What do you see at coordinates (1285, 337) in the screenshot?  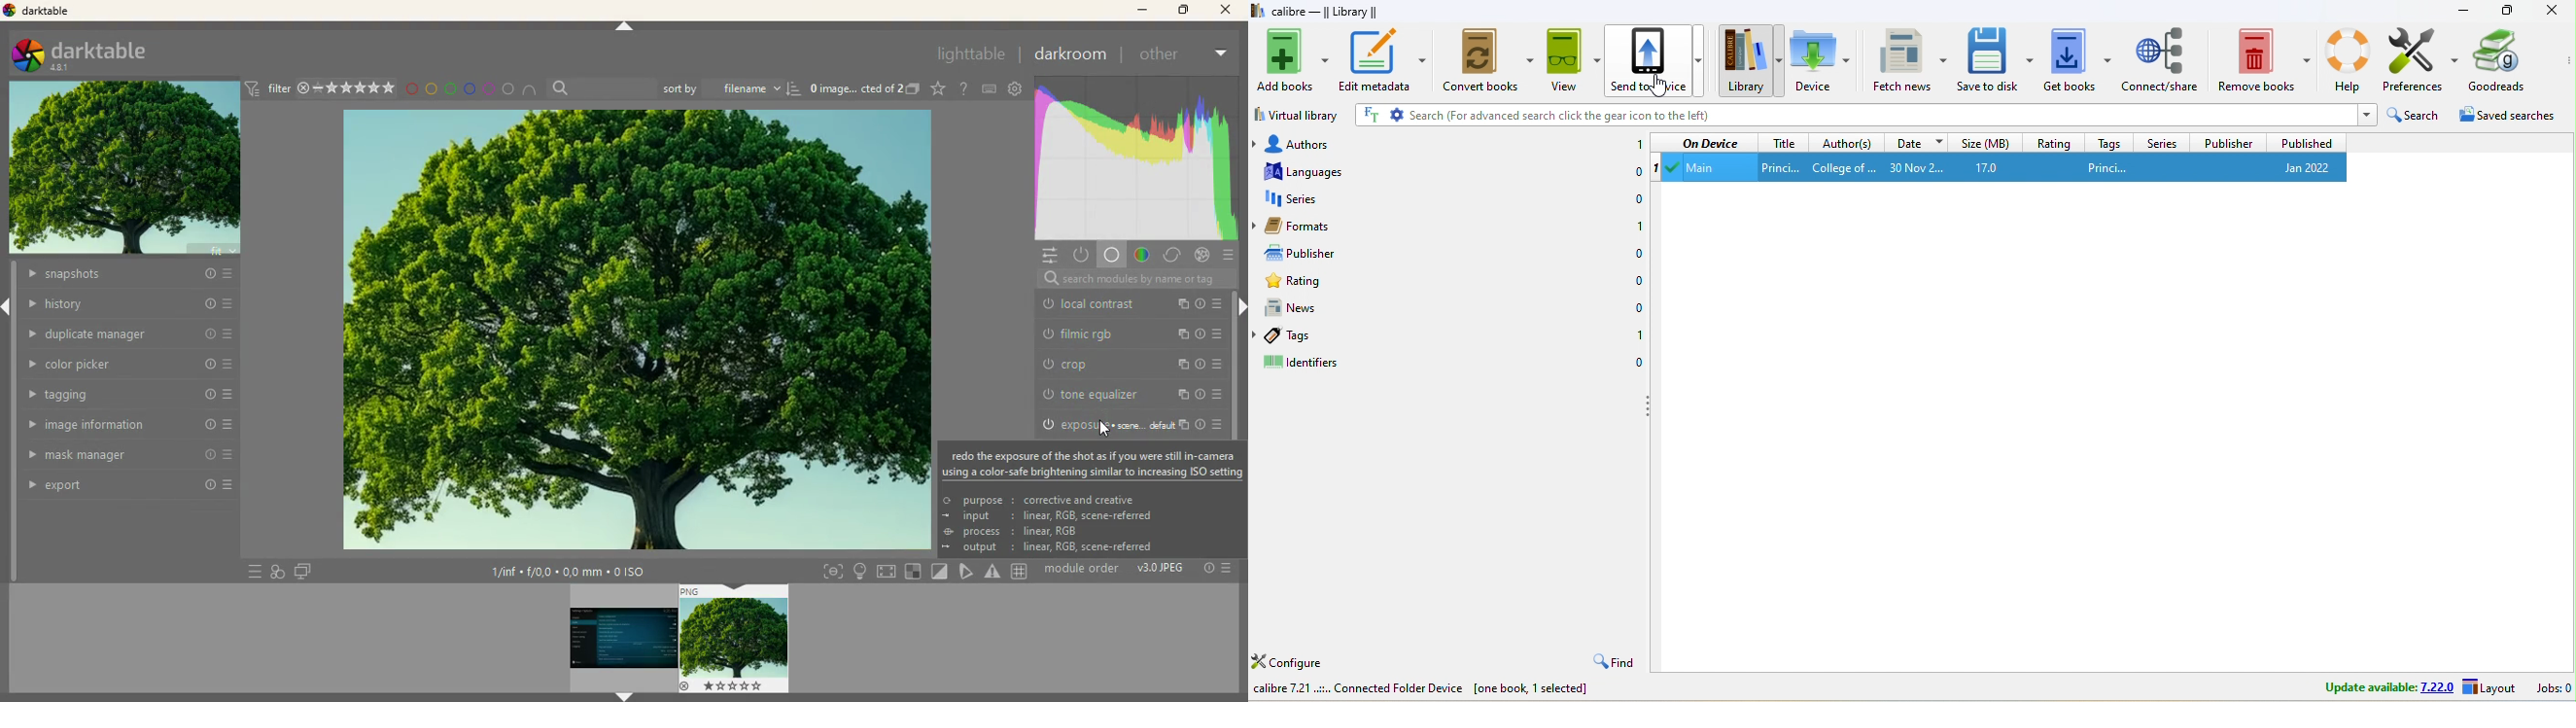 I see `tags` at bounding box center [1285, 337].